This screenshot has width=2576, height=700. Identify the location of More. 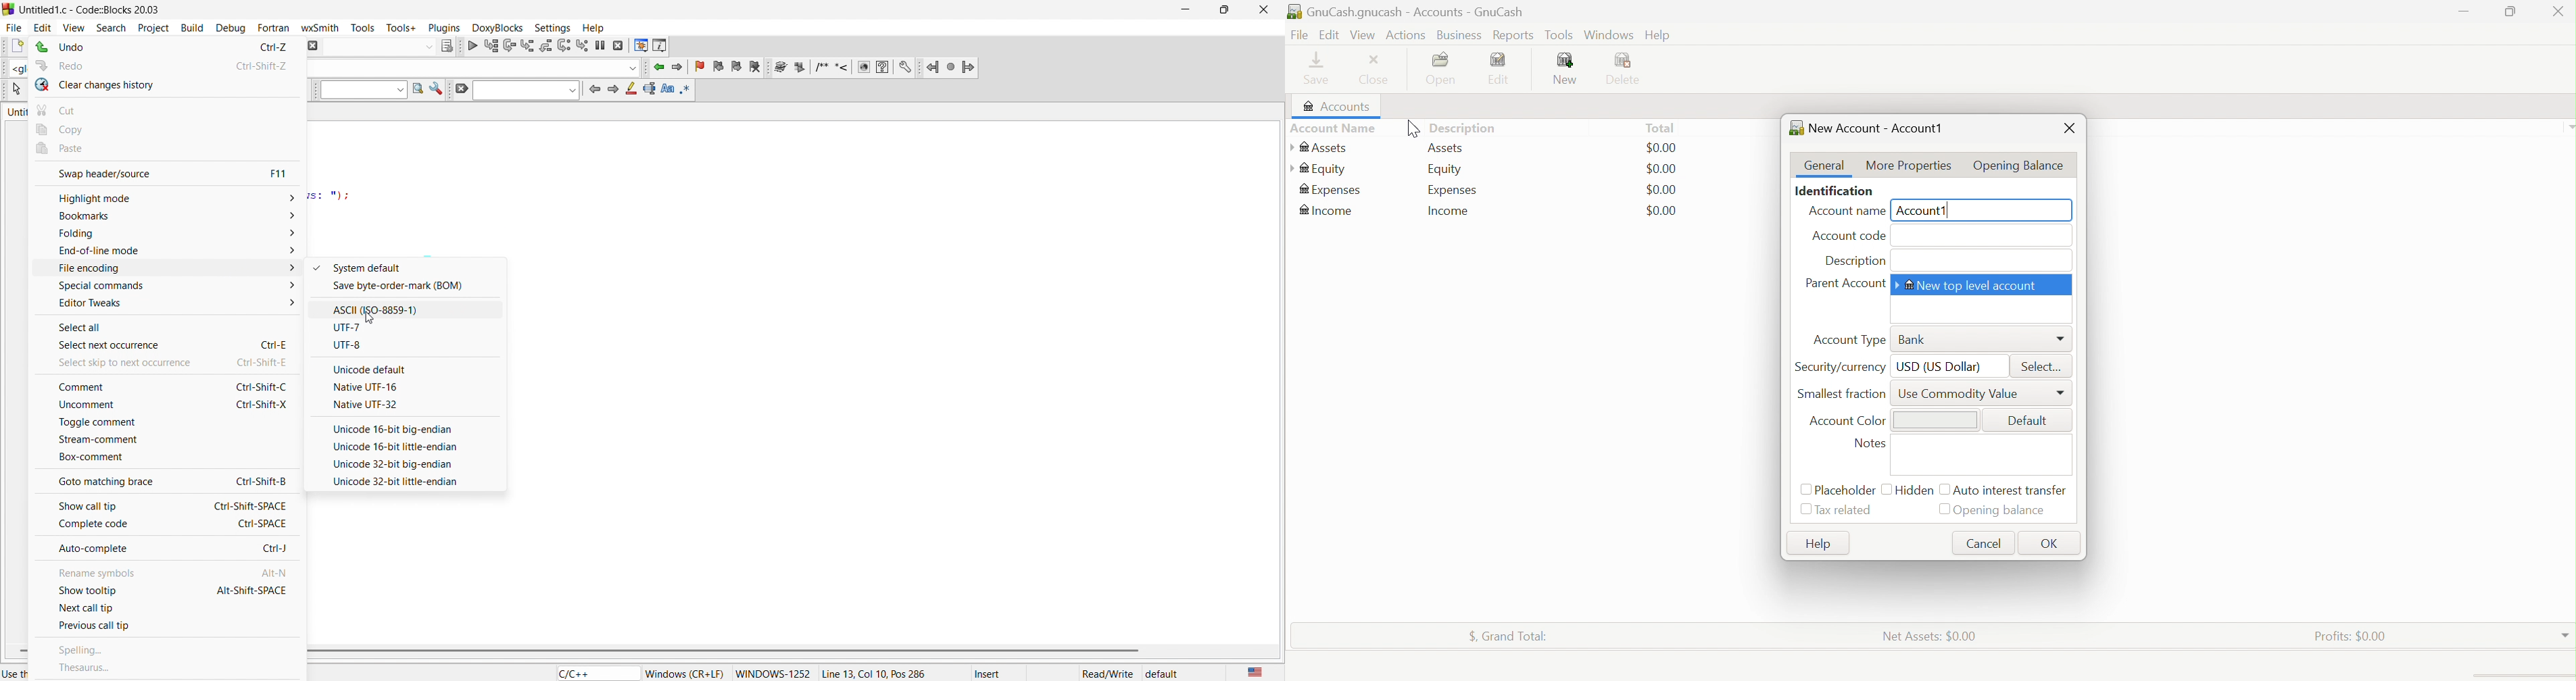
(2062, 339).